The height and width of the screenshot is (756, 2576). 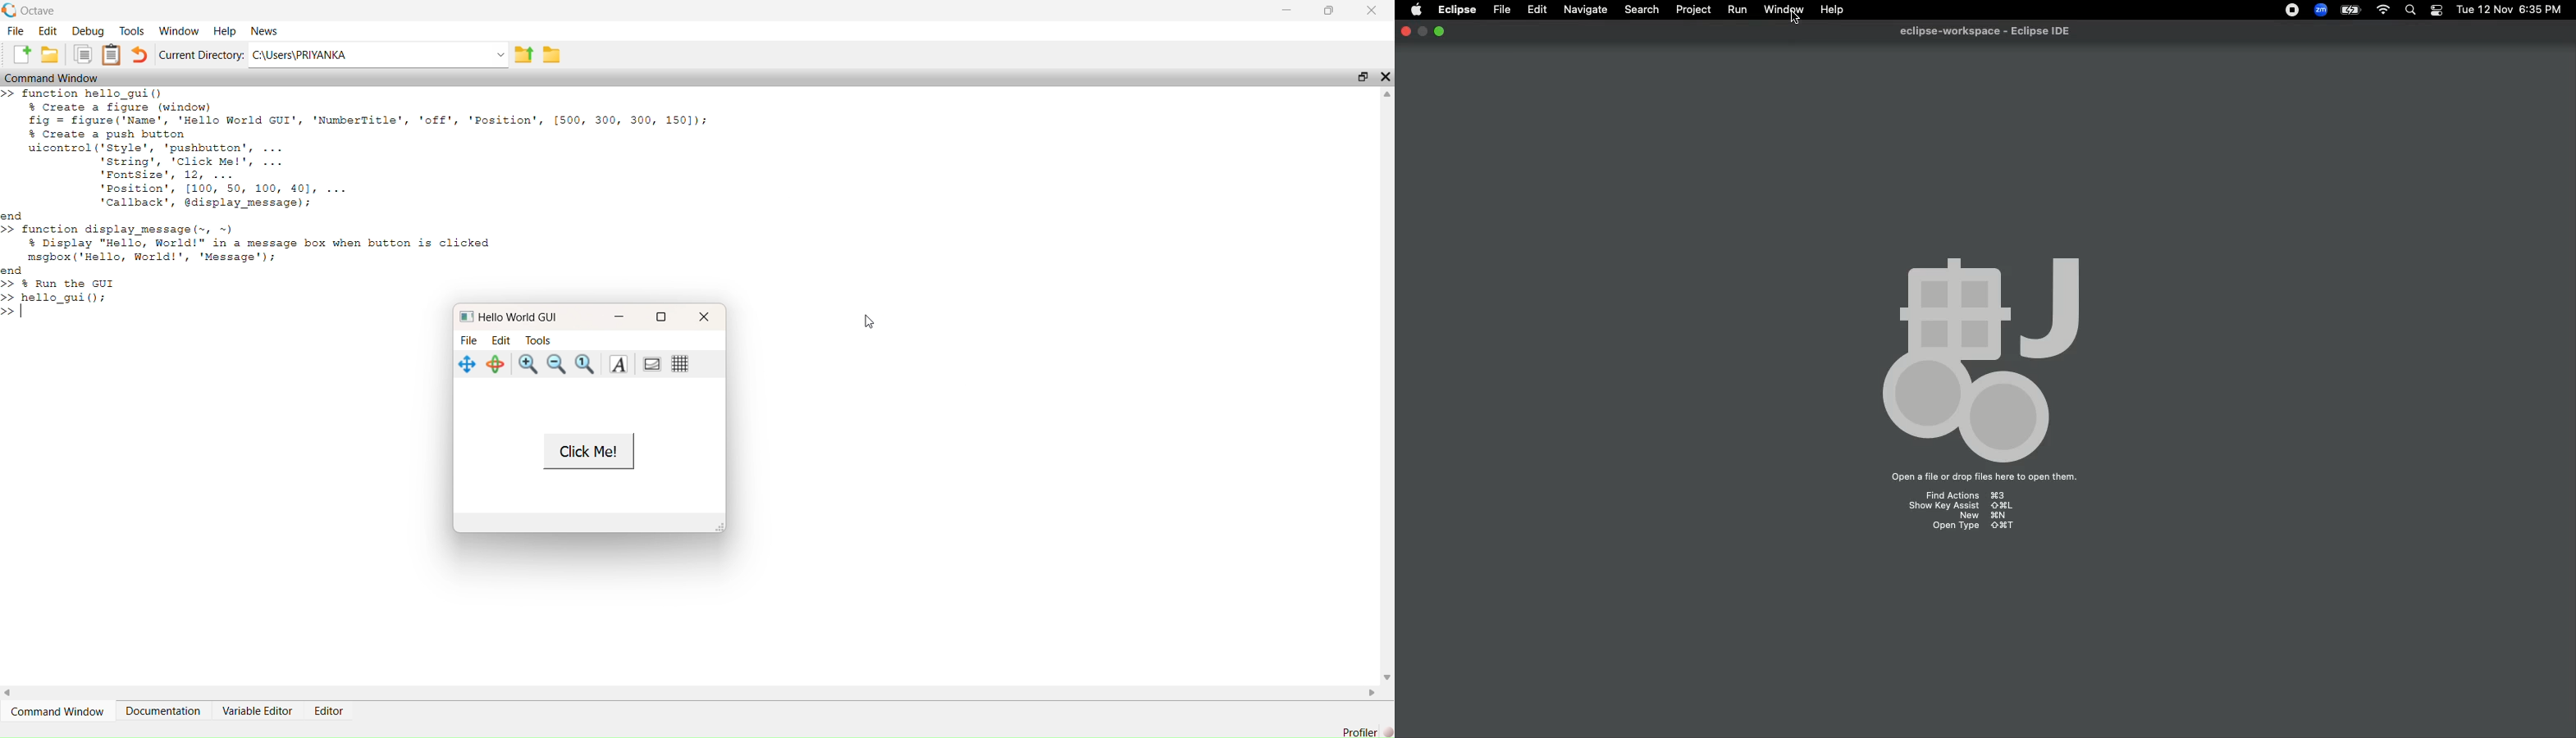 I want to click on Project, so click(x=1693, y=10).